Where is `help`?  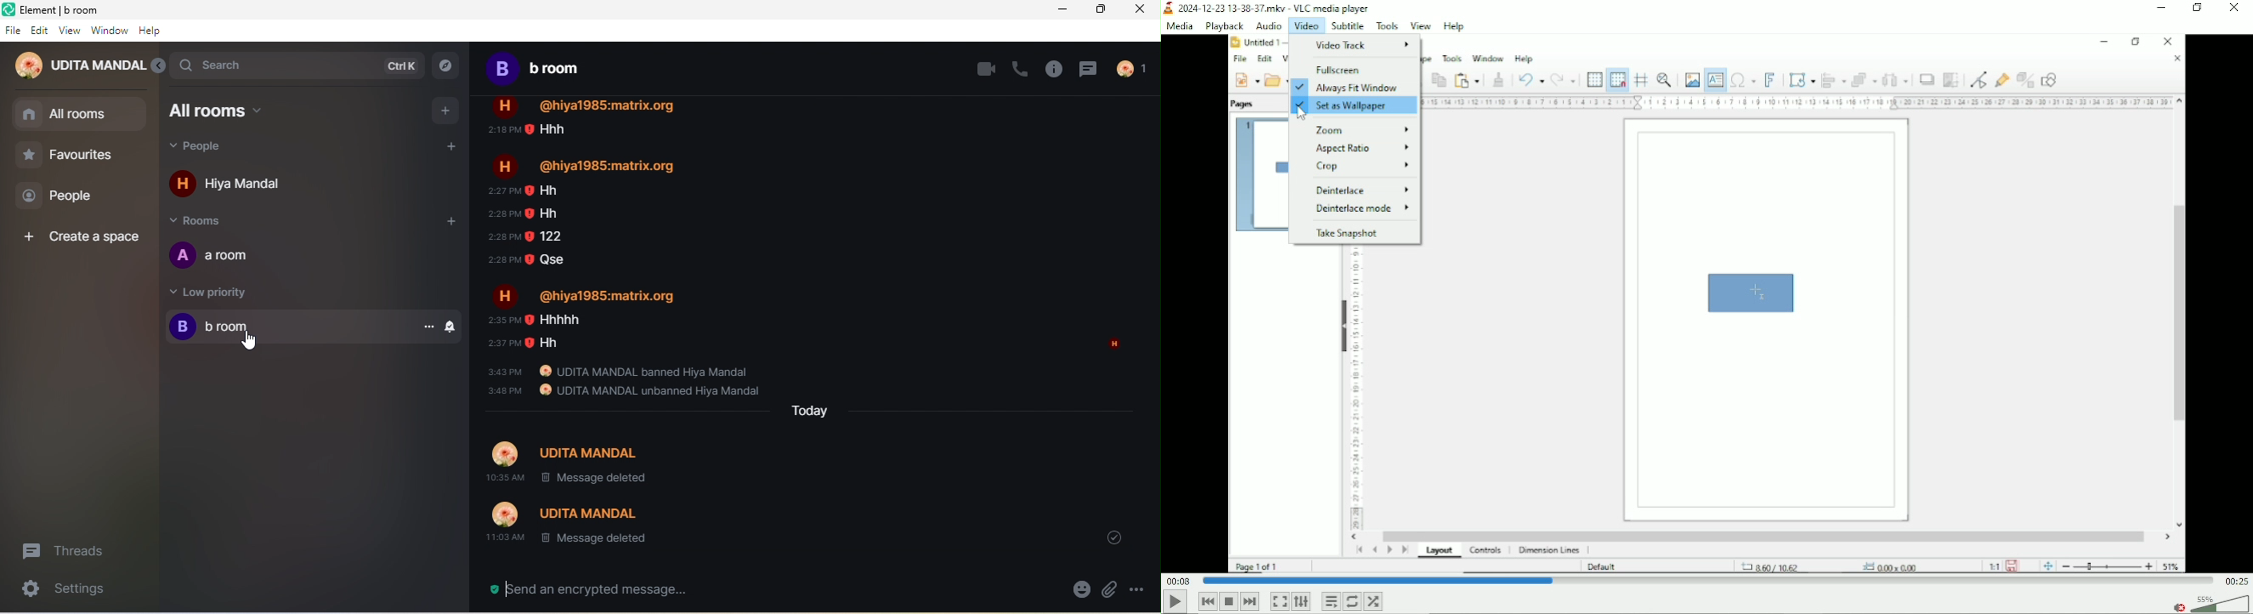
help is located at coordinates (153, 32).